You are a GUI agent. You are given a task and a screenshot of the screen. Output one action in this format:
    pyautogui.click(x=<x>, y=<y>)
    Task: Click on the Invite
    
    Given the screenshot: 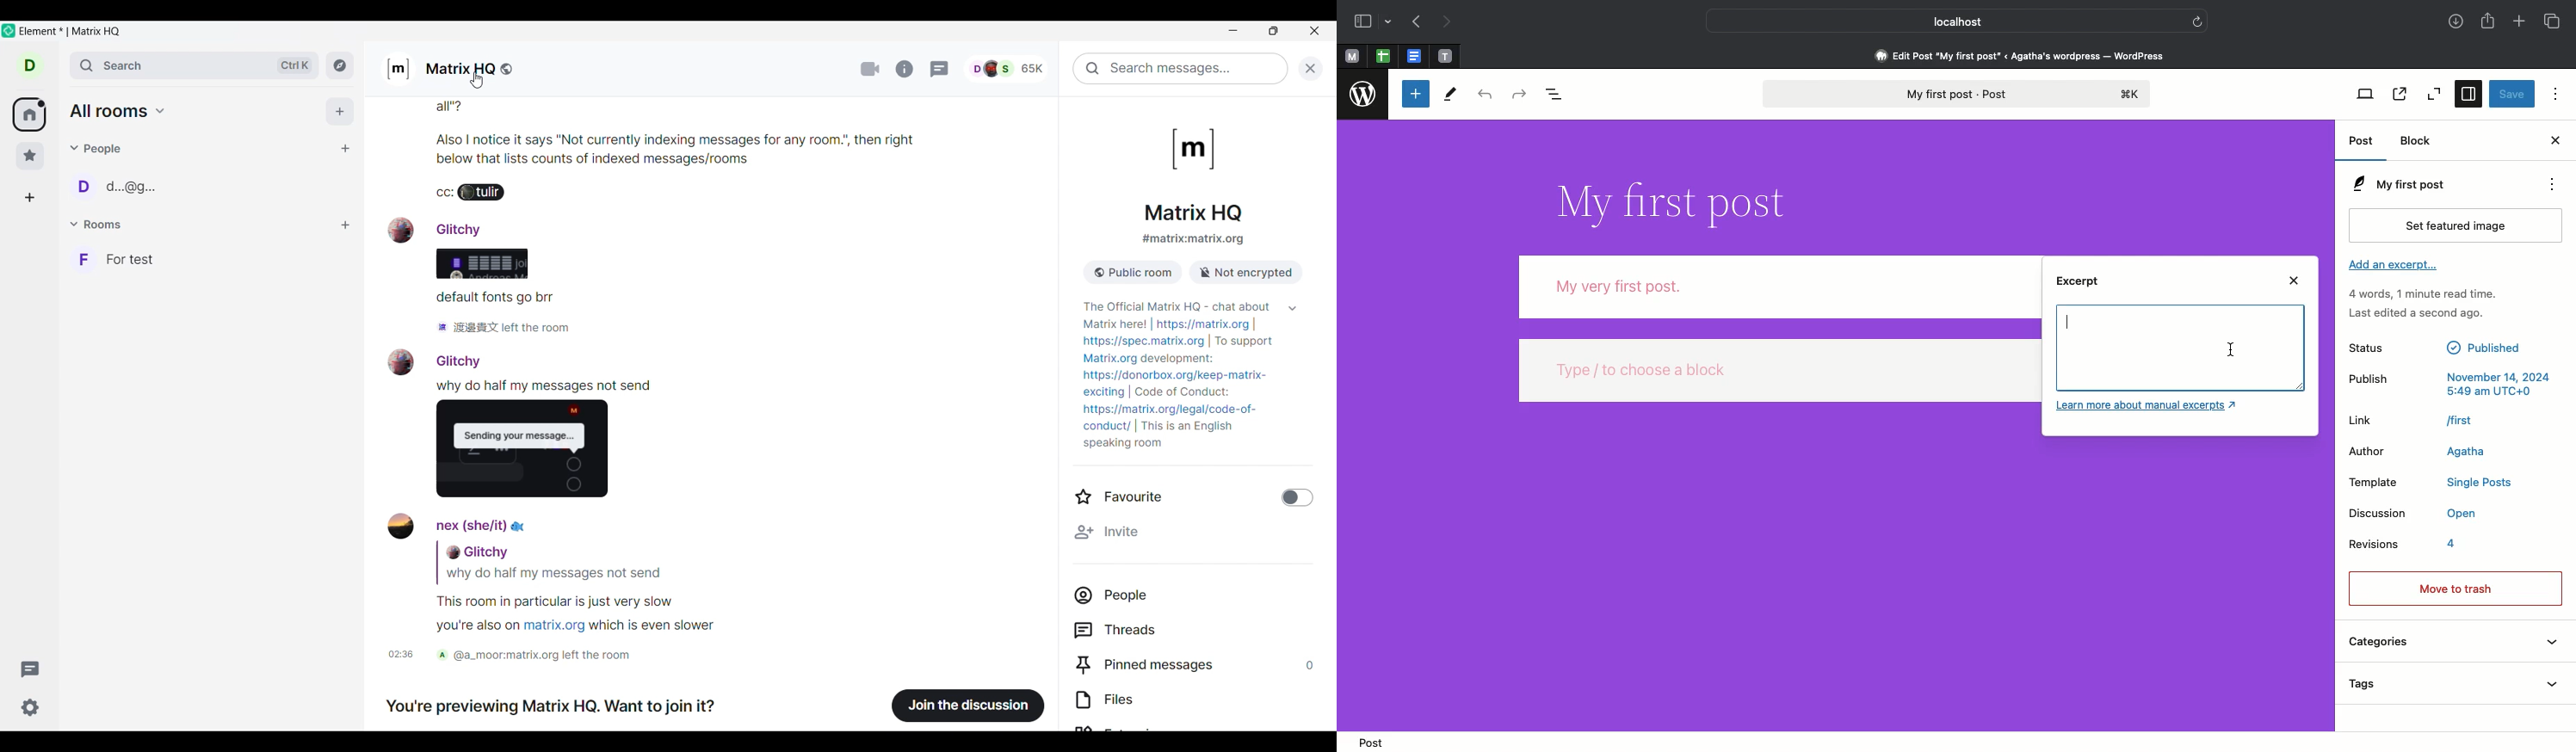 What is the action you would take?
    pyautogui.click(x=1195, y=531)
    